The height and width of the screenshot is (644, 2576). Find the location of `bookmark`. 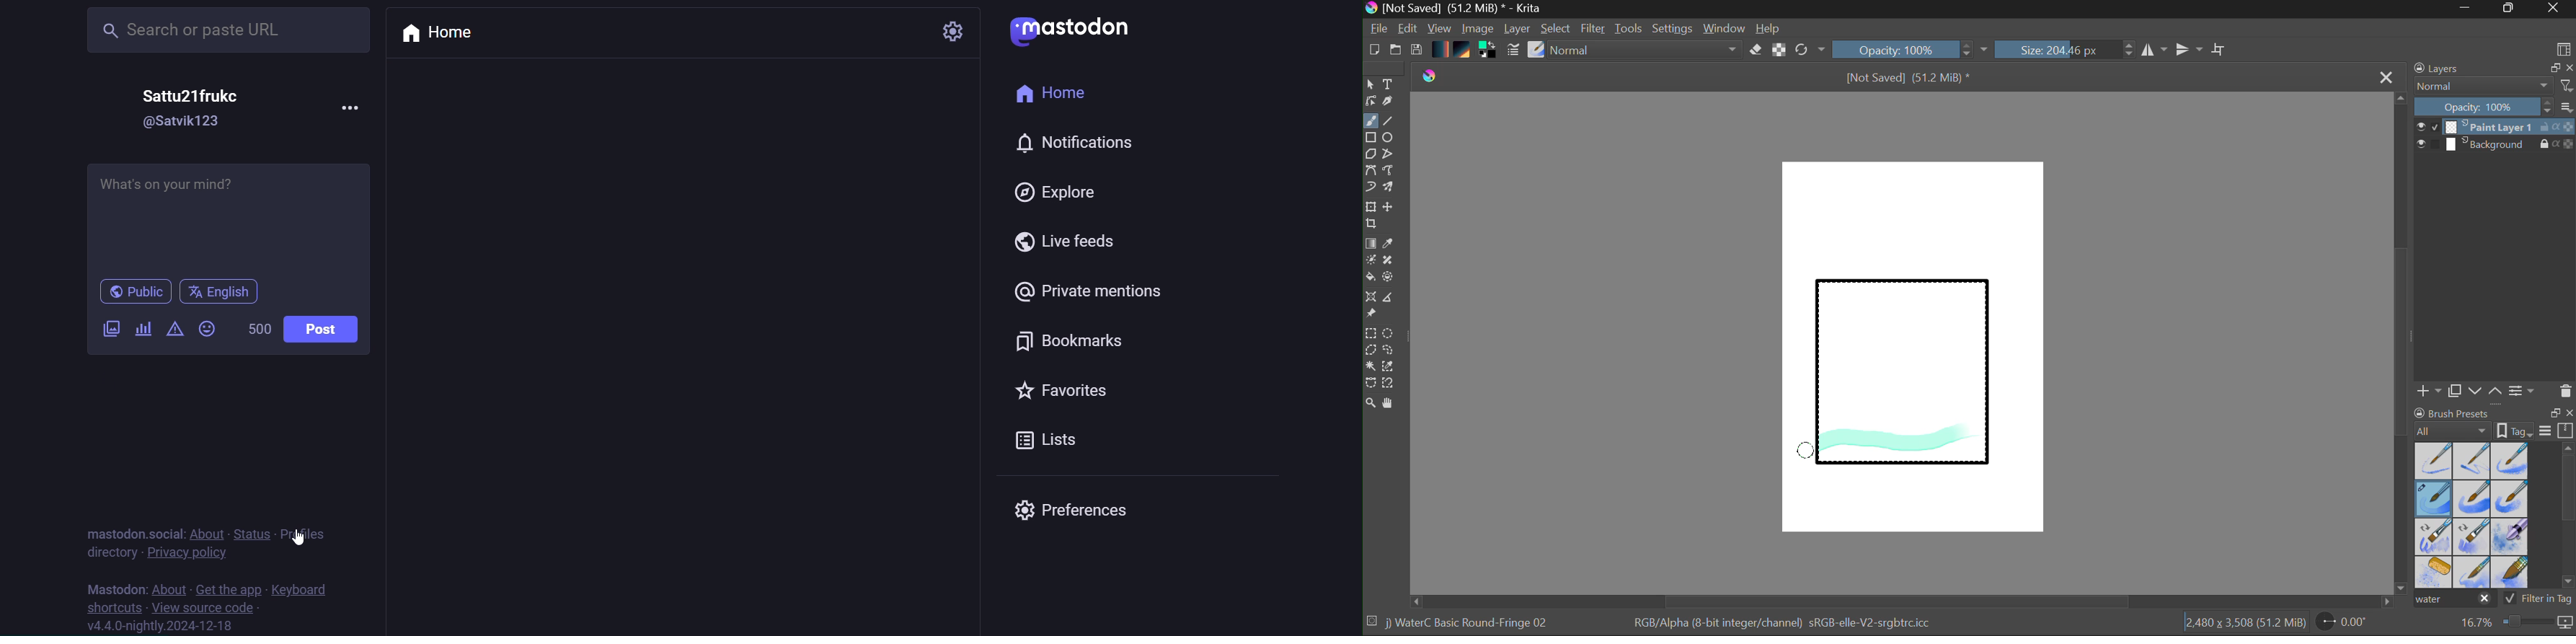

bookmark is located at coordinates (1078, 338).